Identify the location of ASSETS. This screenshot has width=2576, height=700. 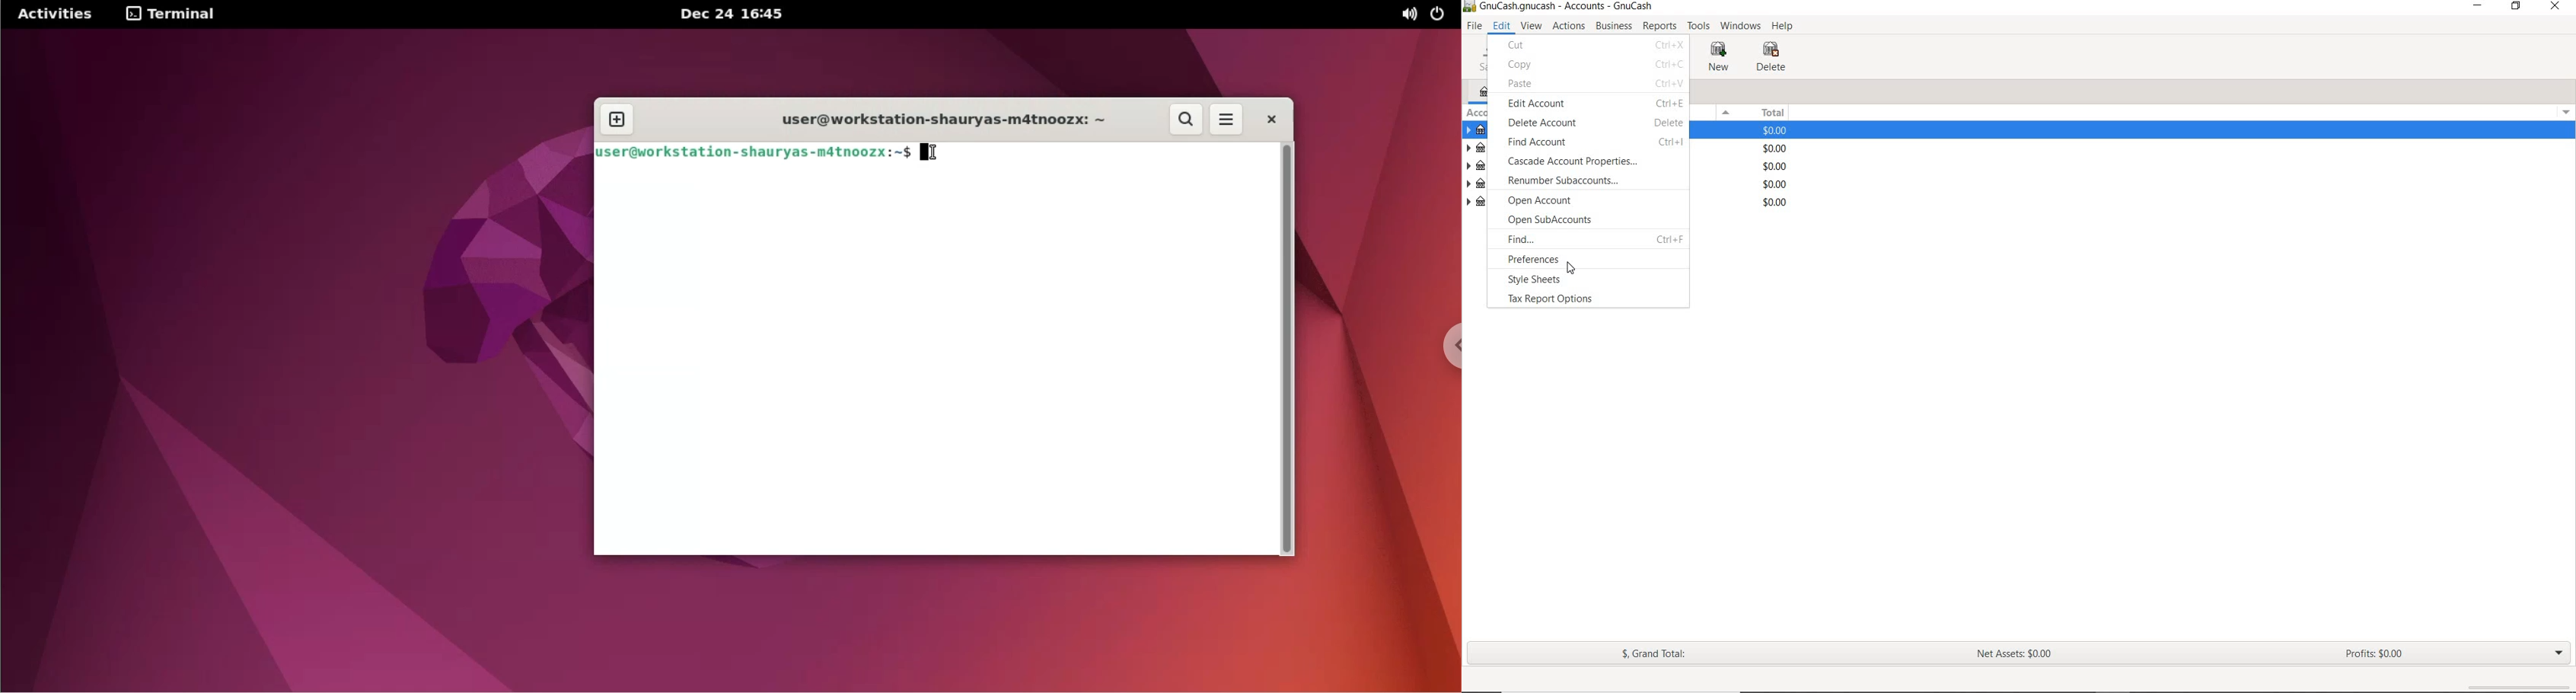
(1750, 131).